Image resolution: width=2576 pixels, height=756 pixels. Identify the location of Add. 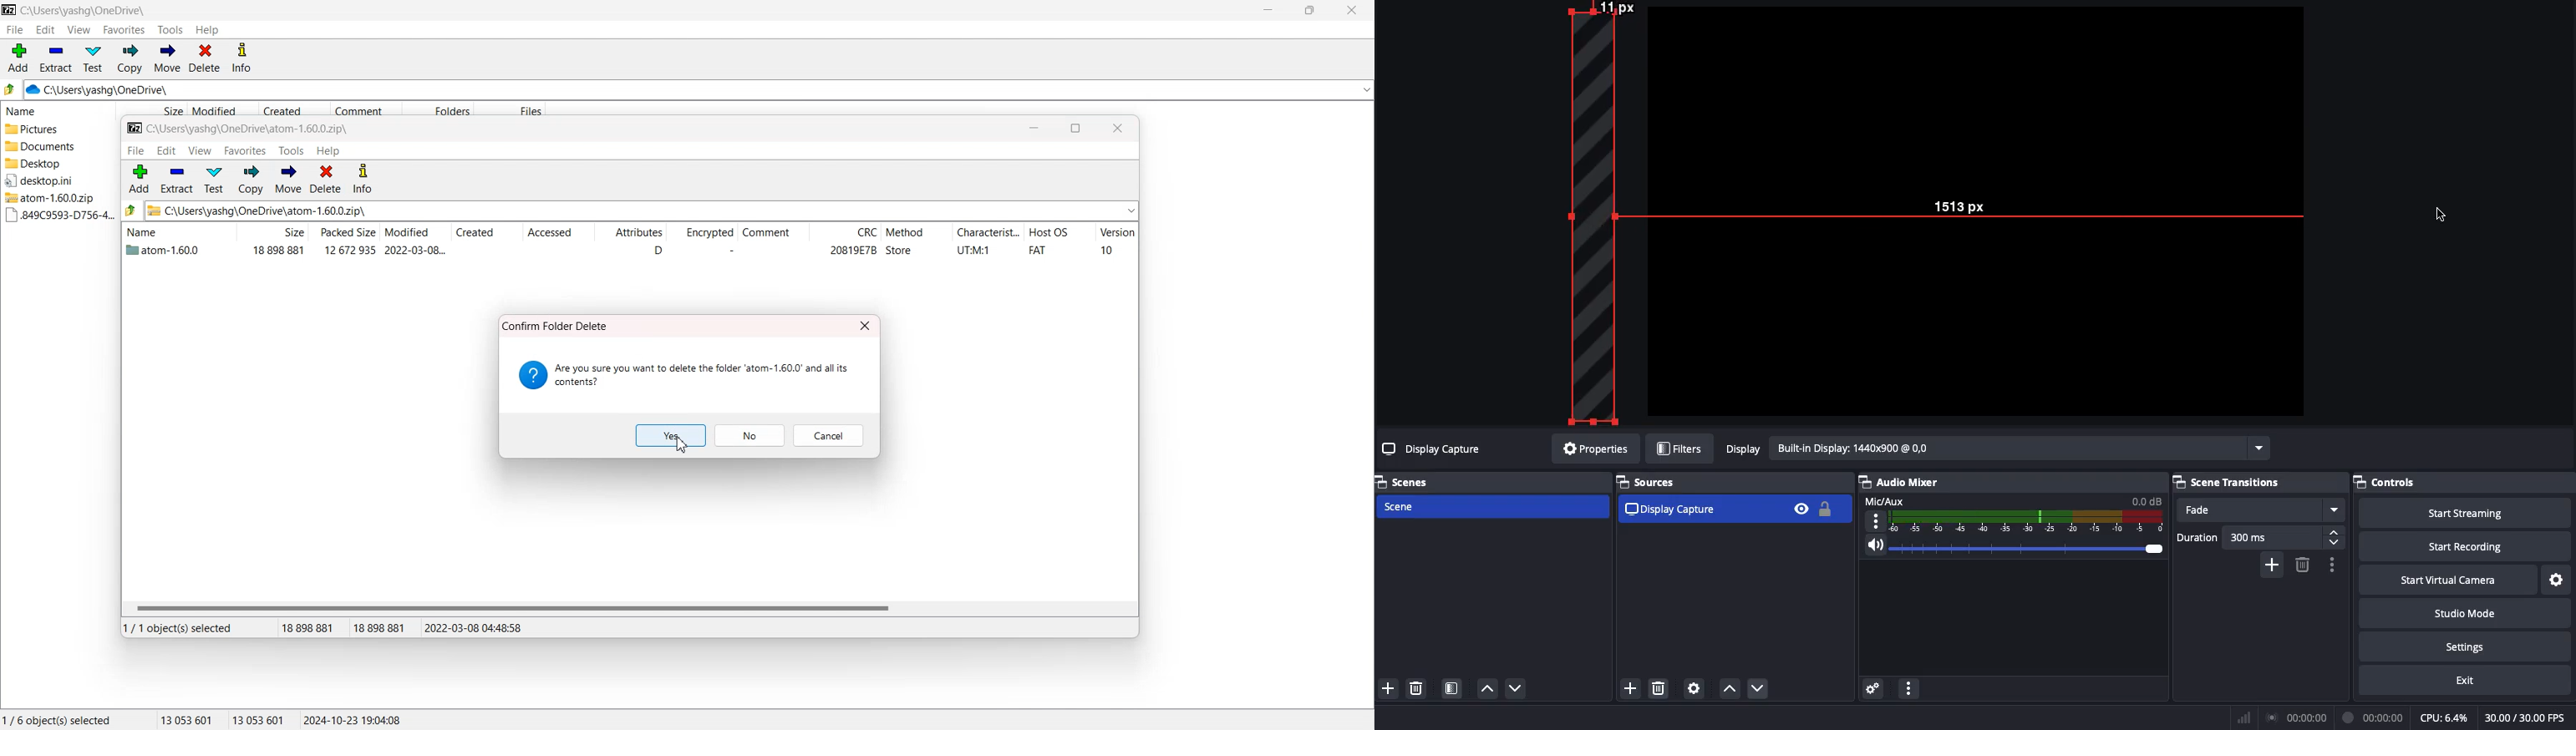
(1629, 690).